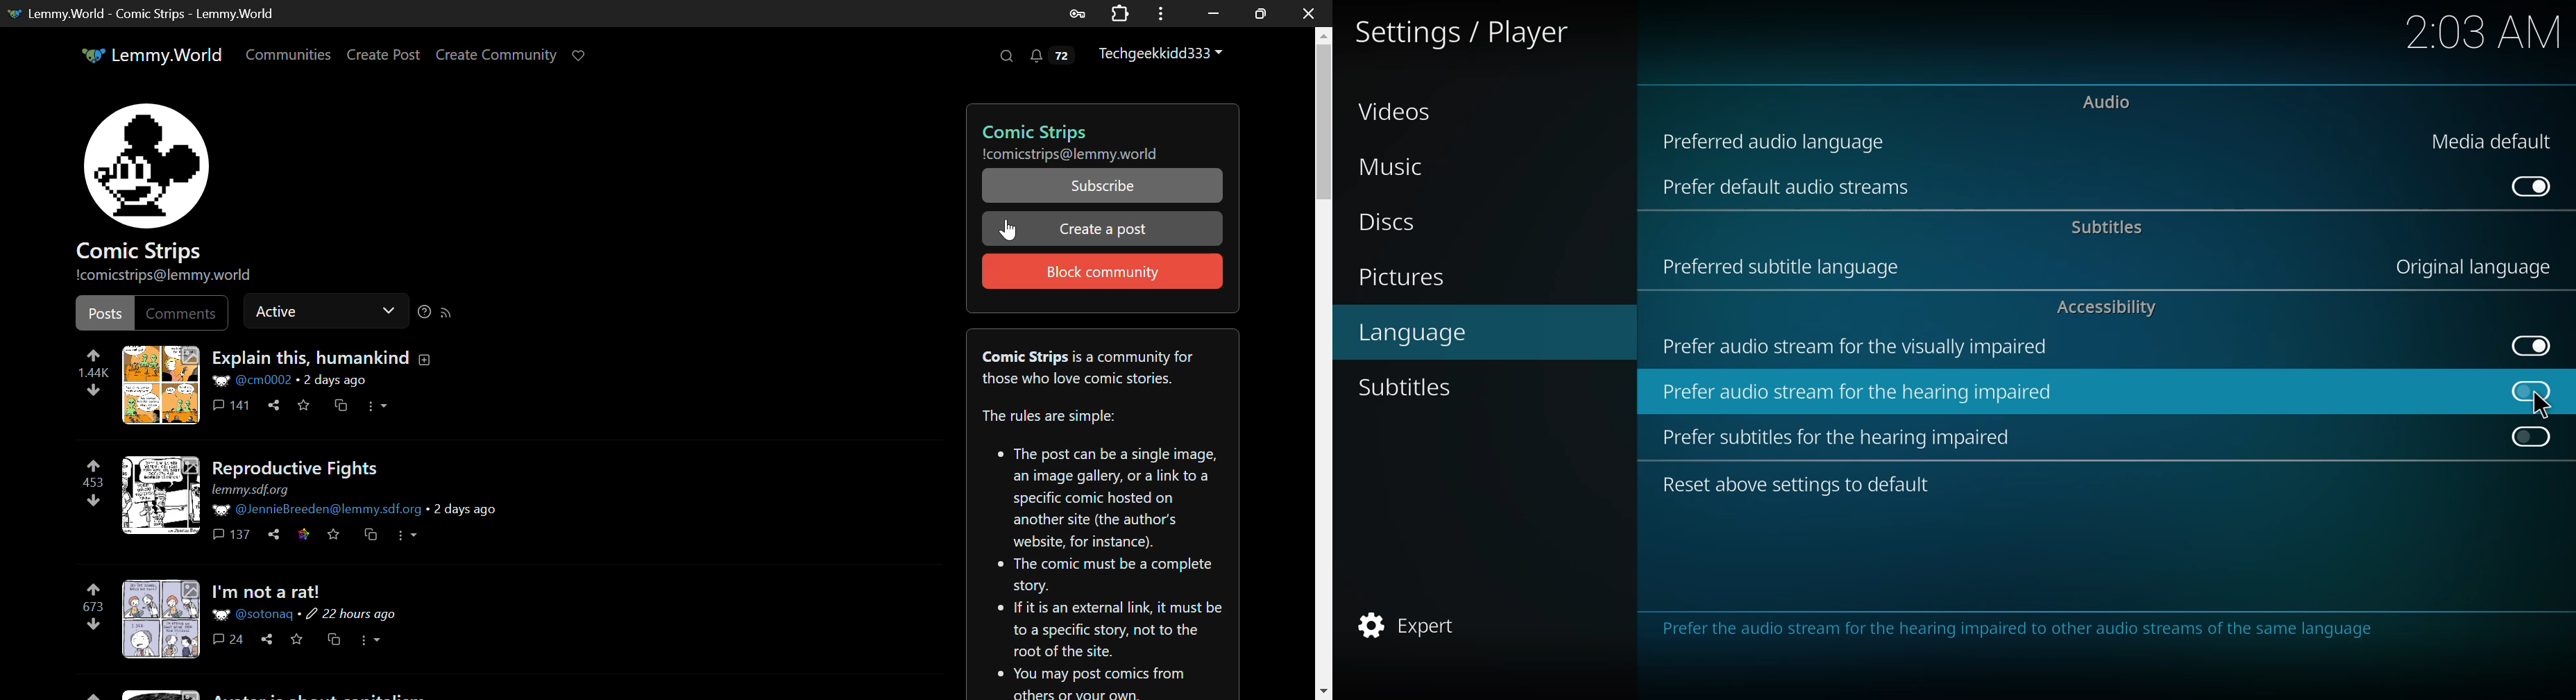  What do you see at coordinates (371, 641) in the screenshot?
I see `More options` at bounding box center [371, 641].